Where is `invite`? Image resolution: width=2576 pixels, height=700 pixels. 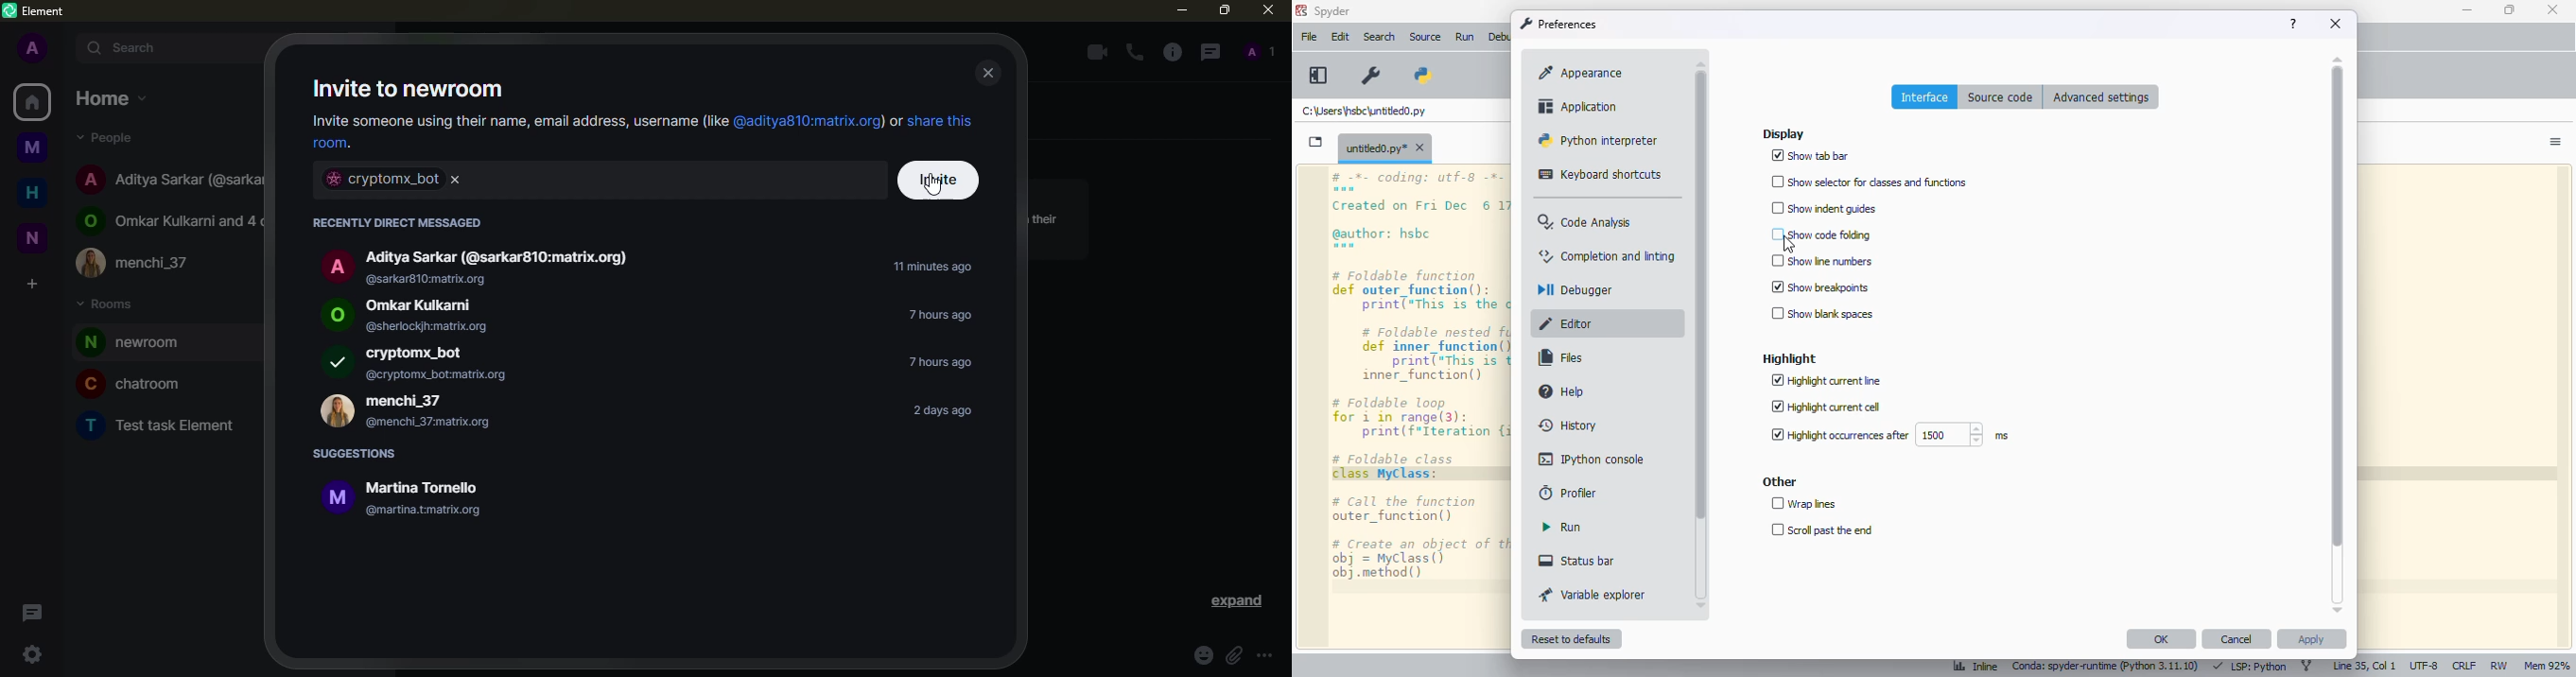 invite is located at coordinates (938, 179).